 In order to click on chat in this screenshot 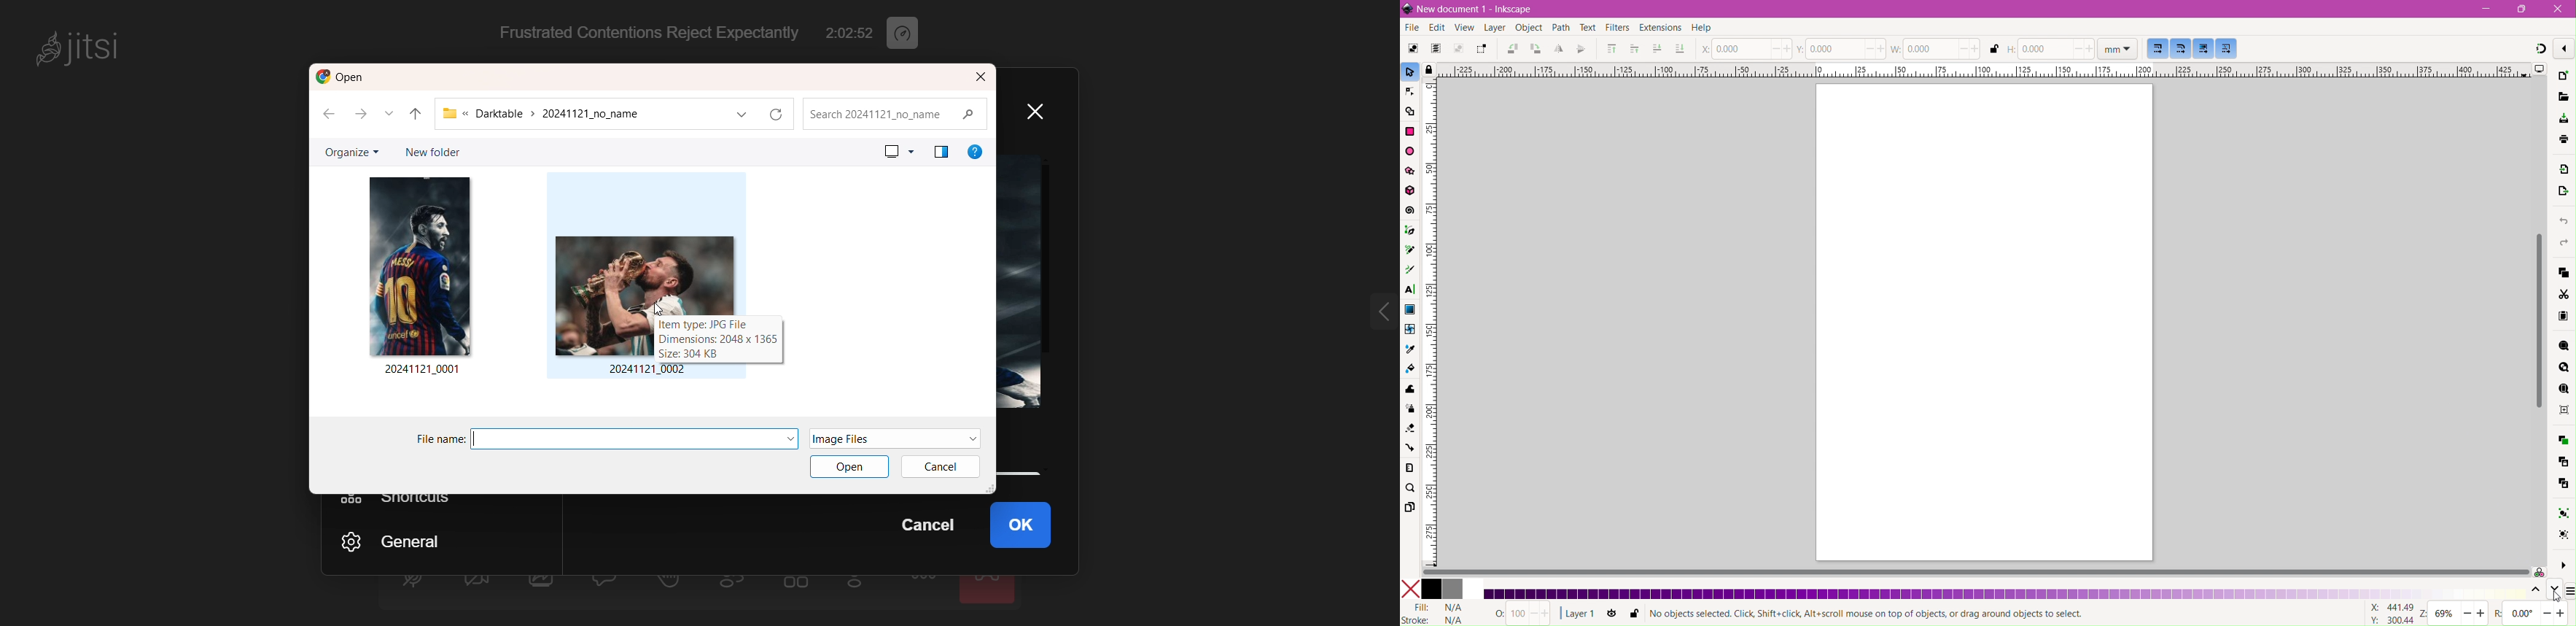, I will do `click(607, 583)`.